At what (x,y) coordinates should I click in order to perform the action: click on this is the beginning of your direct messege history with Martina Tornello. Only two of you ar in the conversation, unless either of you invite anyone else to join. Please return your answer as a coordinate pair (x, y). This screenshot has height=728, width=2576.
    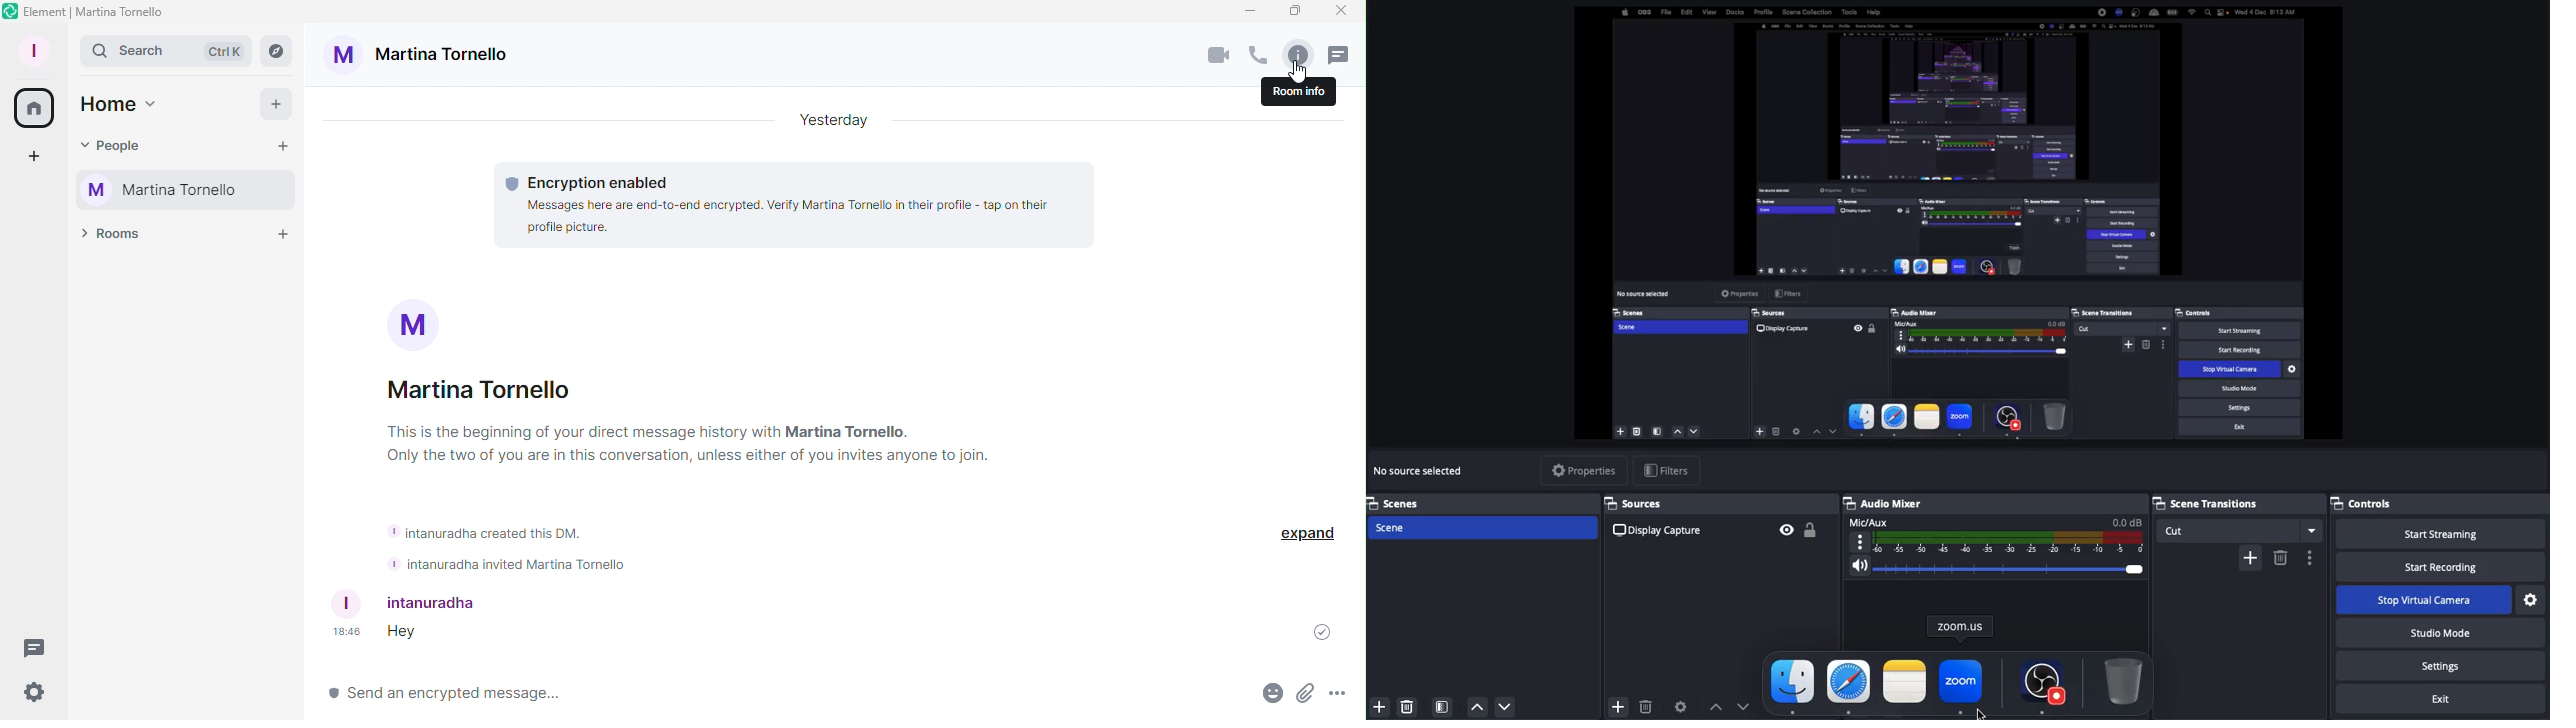
    Looking at the image, I should click on (684, 444).